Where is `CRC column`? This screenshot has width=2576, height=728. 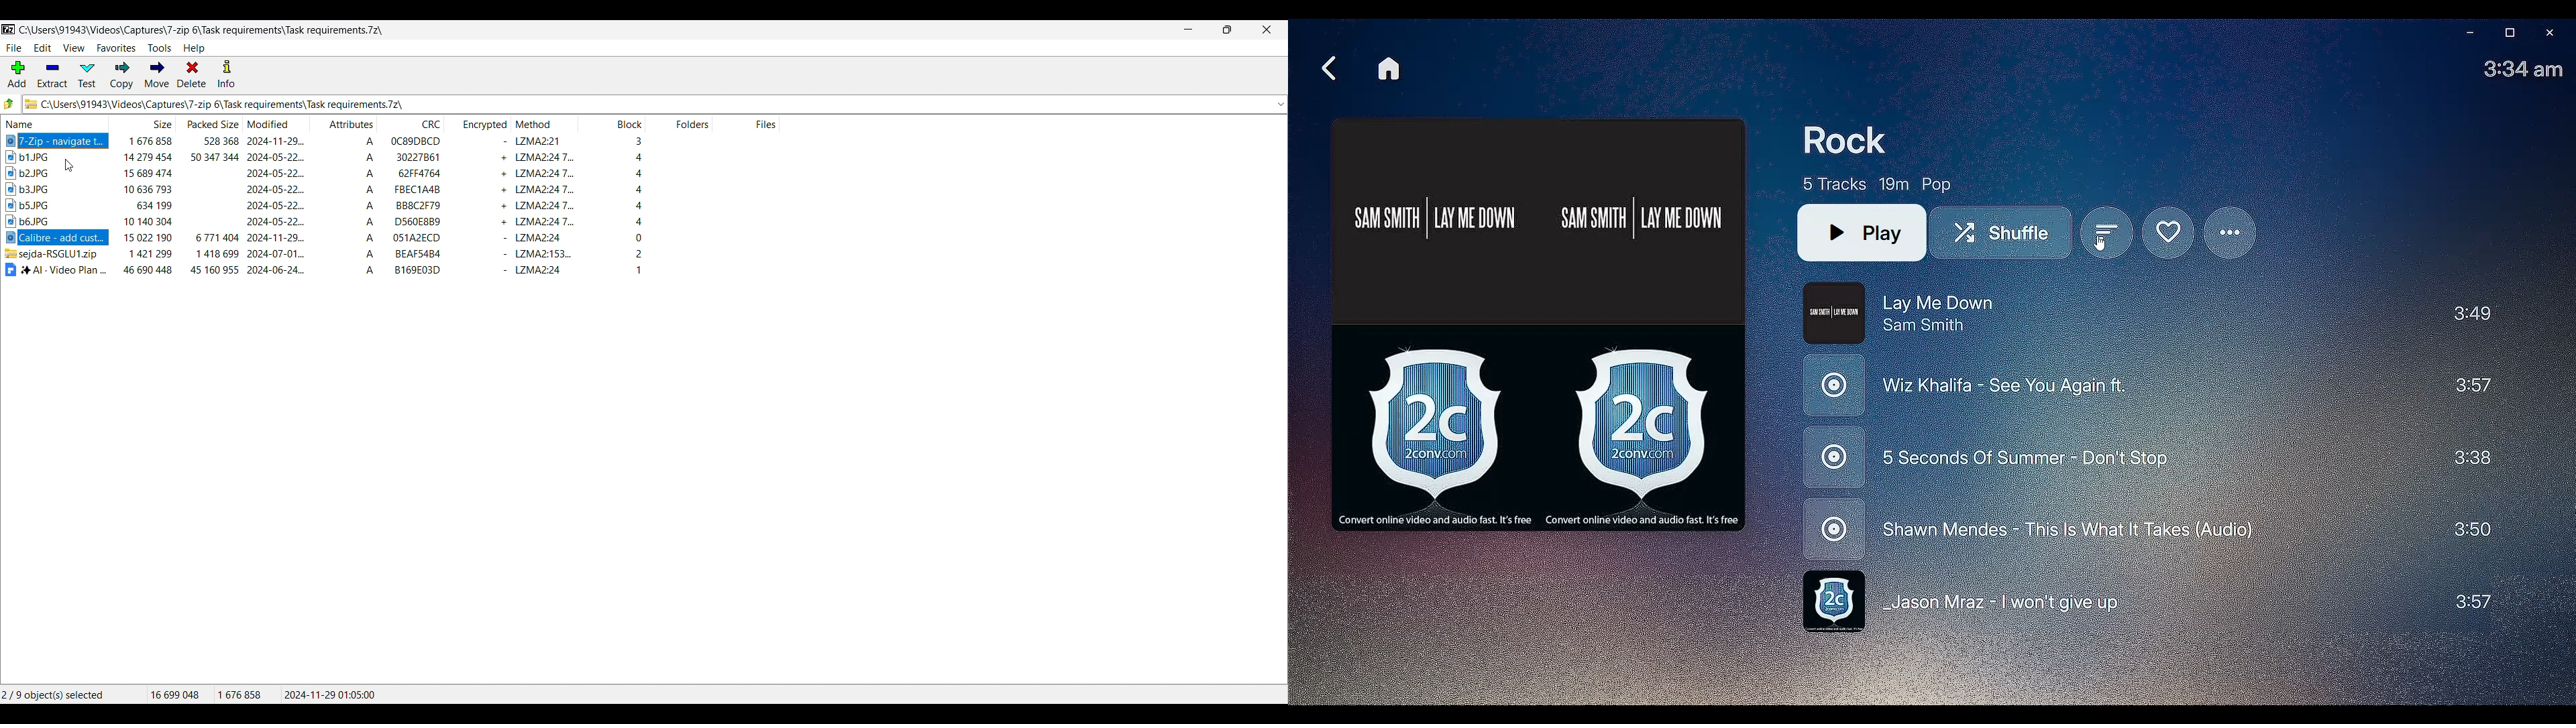
CRC column is located at coordinates (411, 123).